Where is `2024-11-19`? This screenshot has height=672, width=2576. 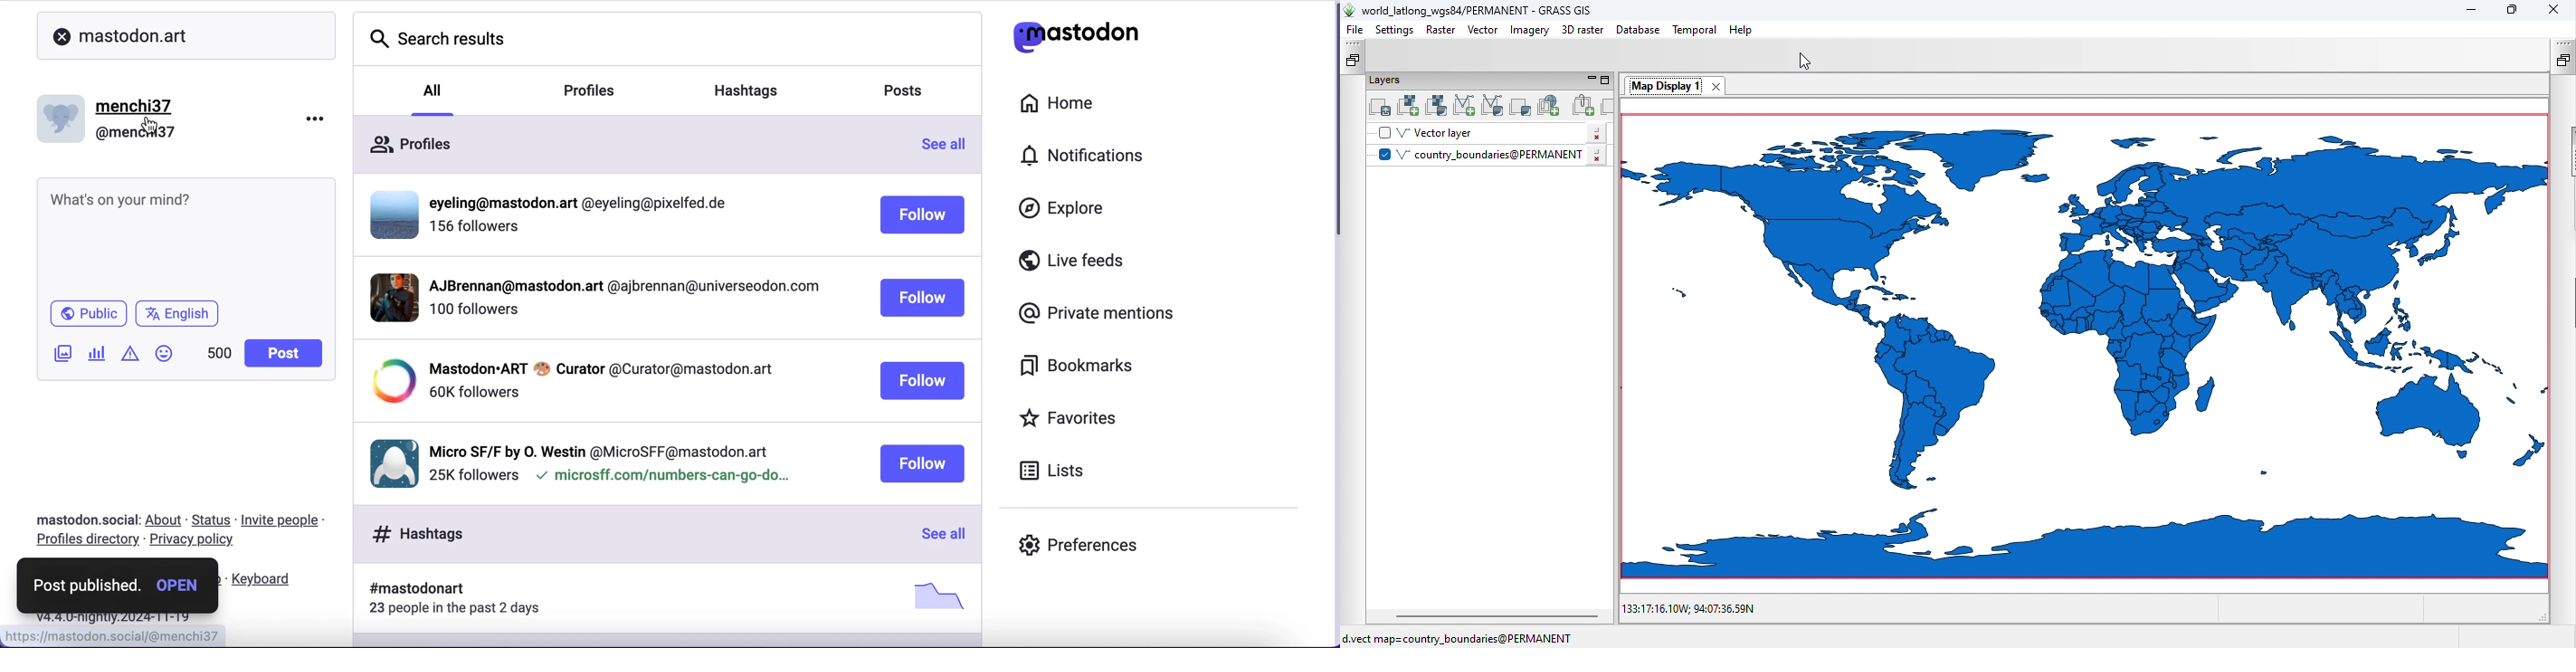
2024-11-19 is located at coordinates (142, 621).